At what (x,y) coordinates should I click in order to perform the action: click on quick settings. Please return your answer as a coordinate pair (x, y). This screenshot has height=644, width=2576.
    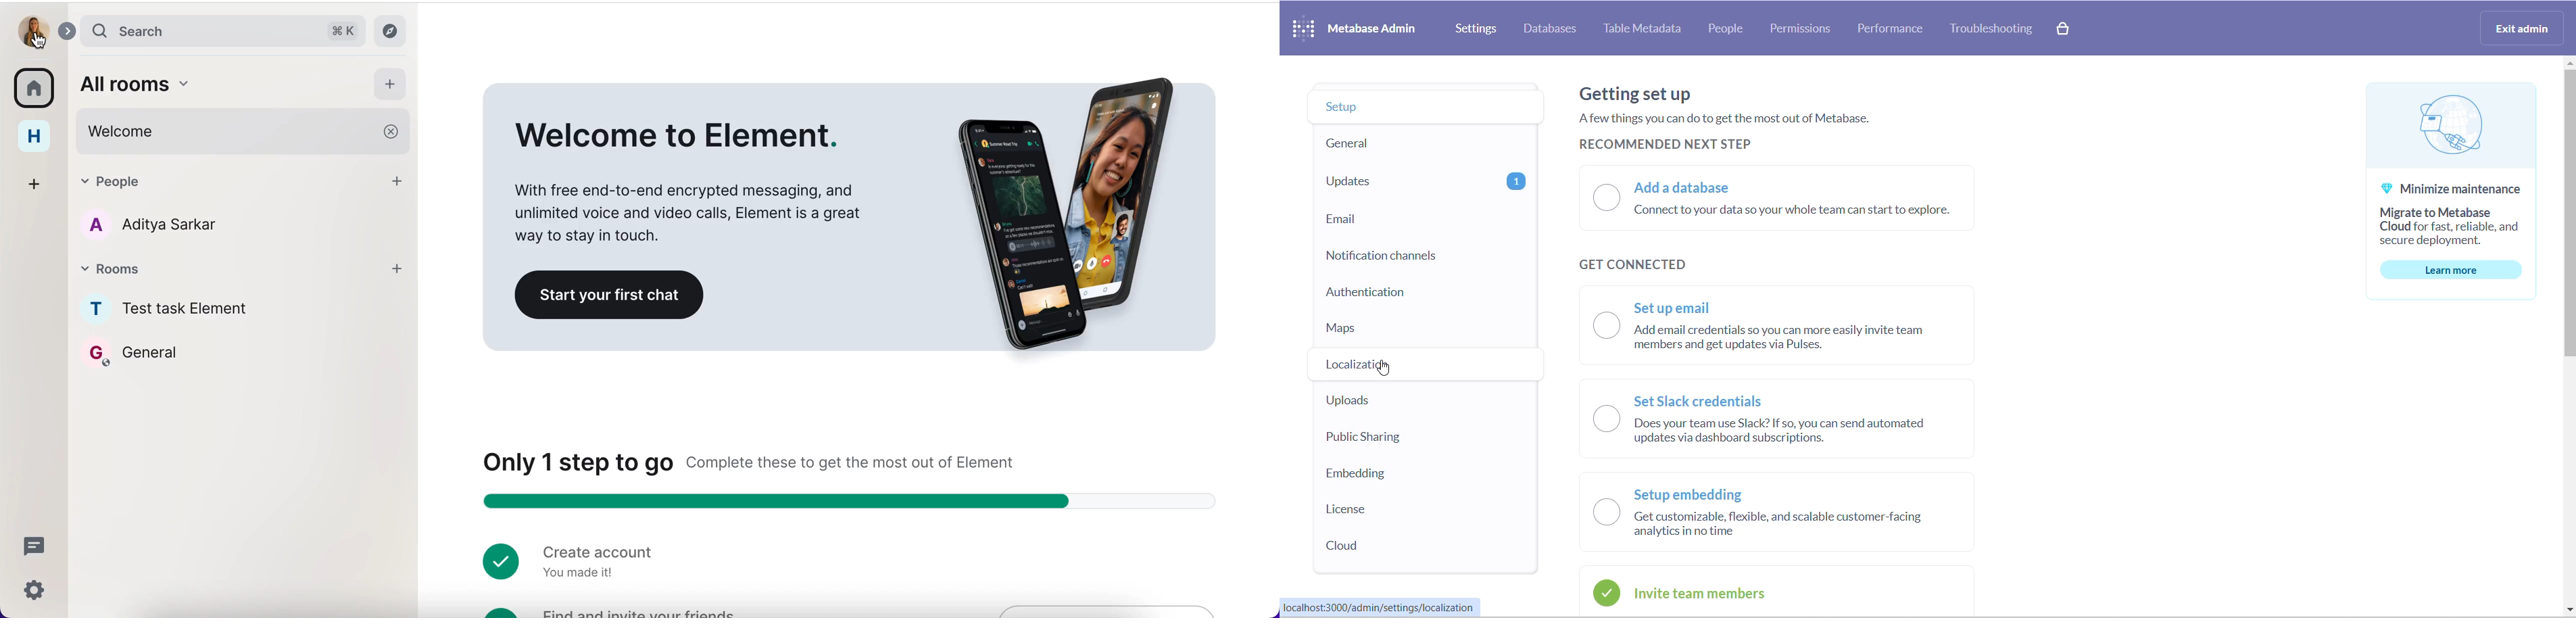
    Looking at the image, I should click on (32, 590).